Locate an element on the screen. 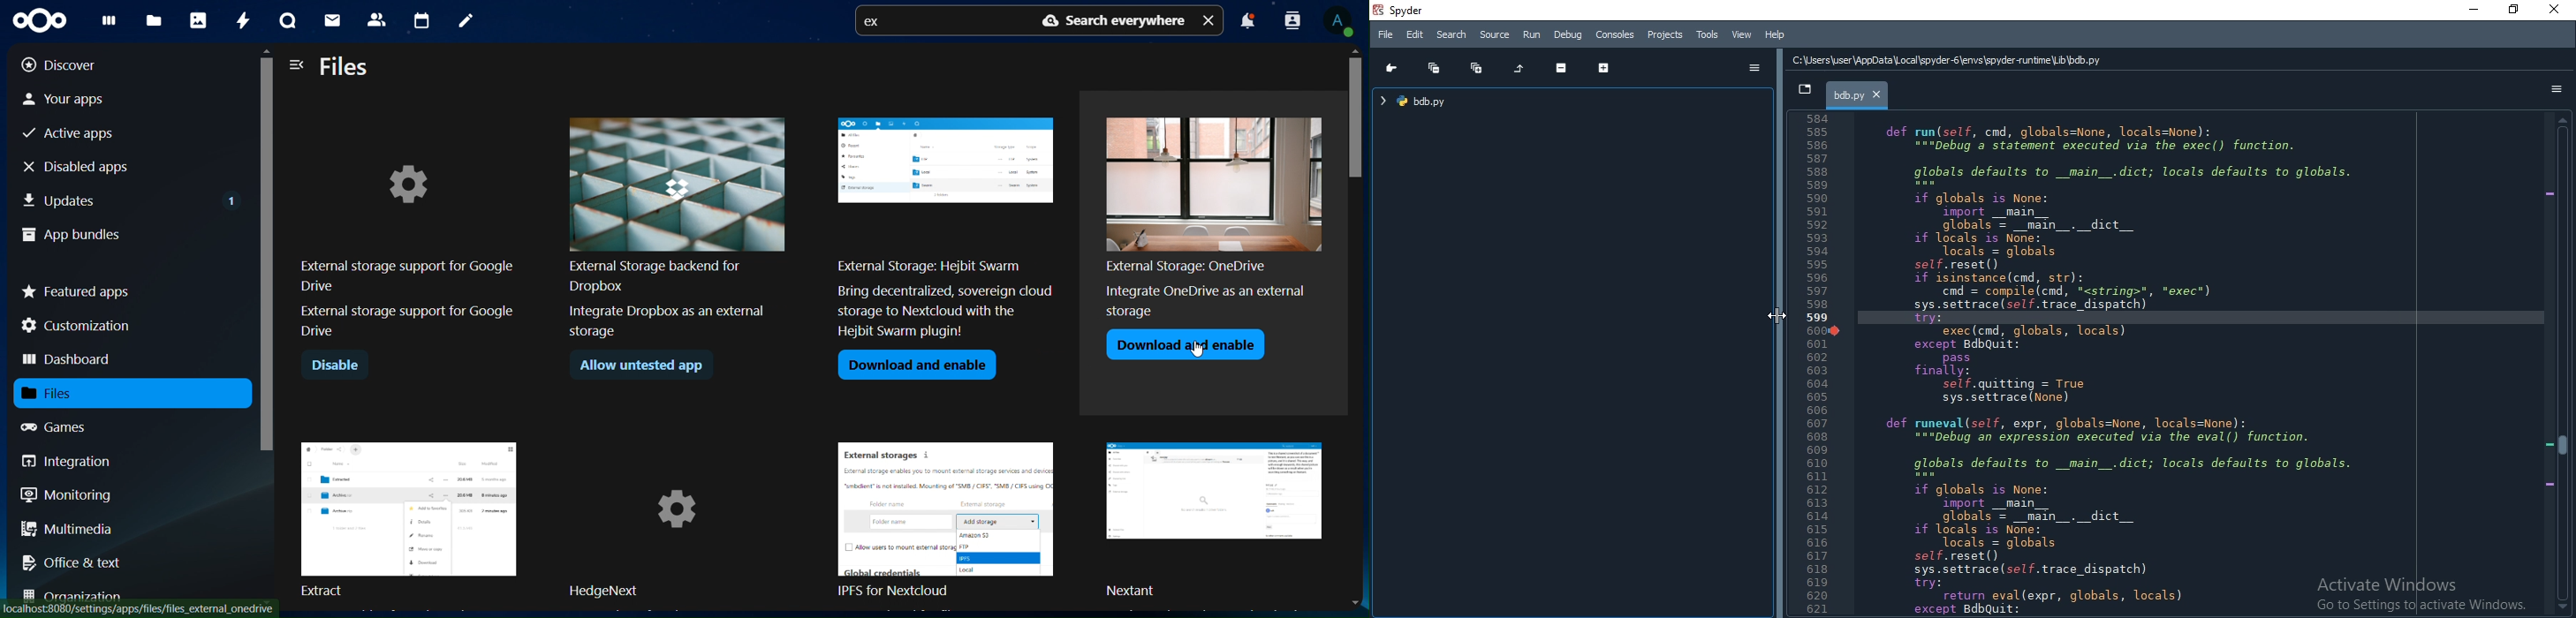 This screenshot has width=2576, height=644. restore is located at coordinates (2513, 11).